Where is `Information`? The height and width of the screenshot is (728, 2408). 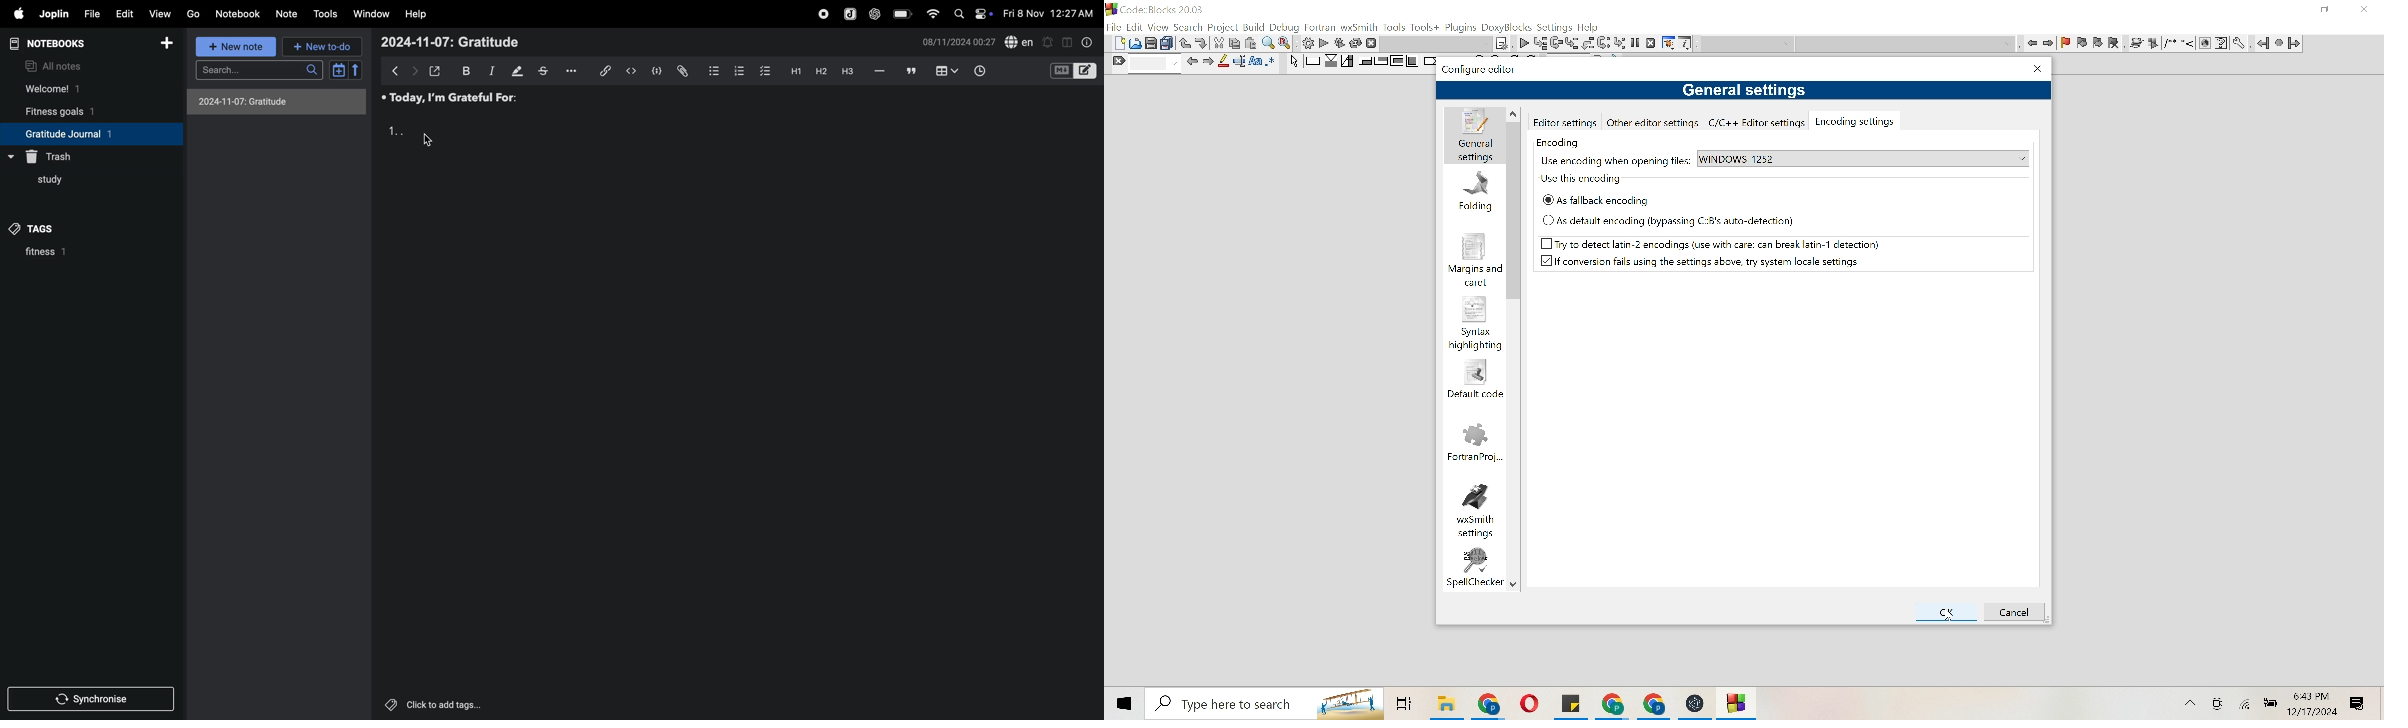
Information is located at coordinates (1687, 44).